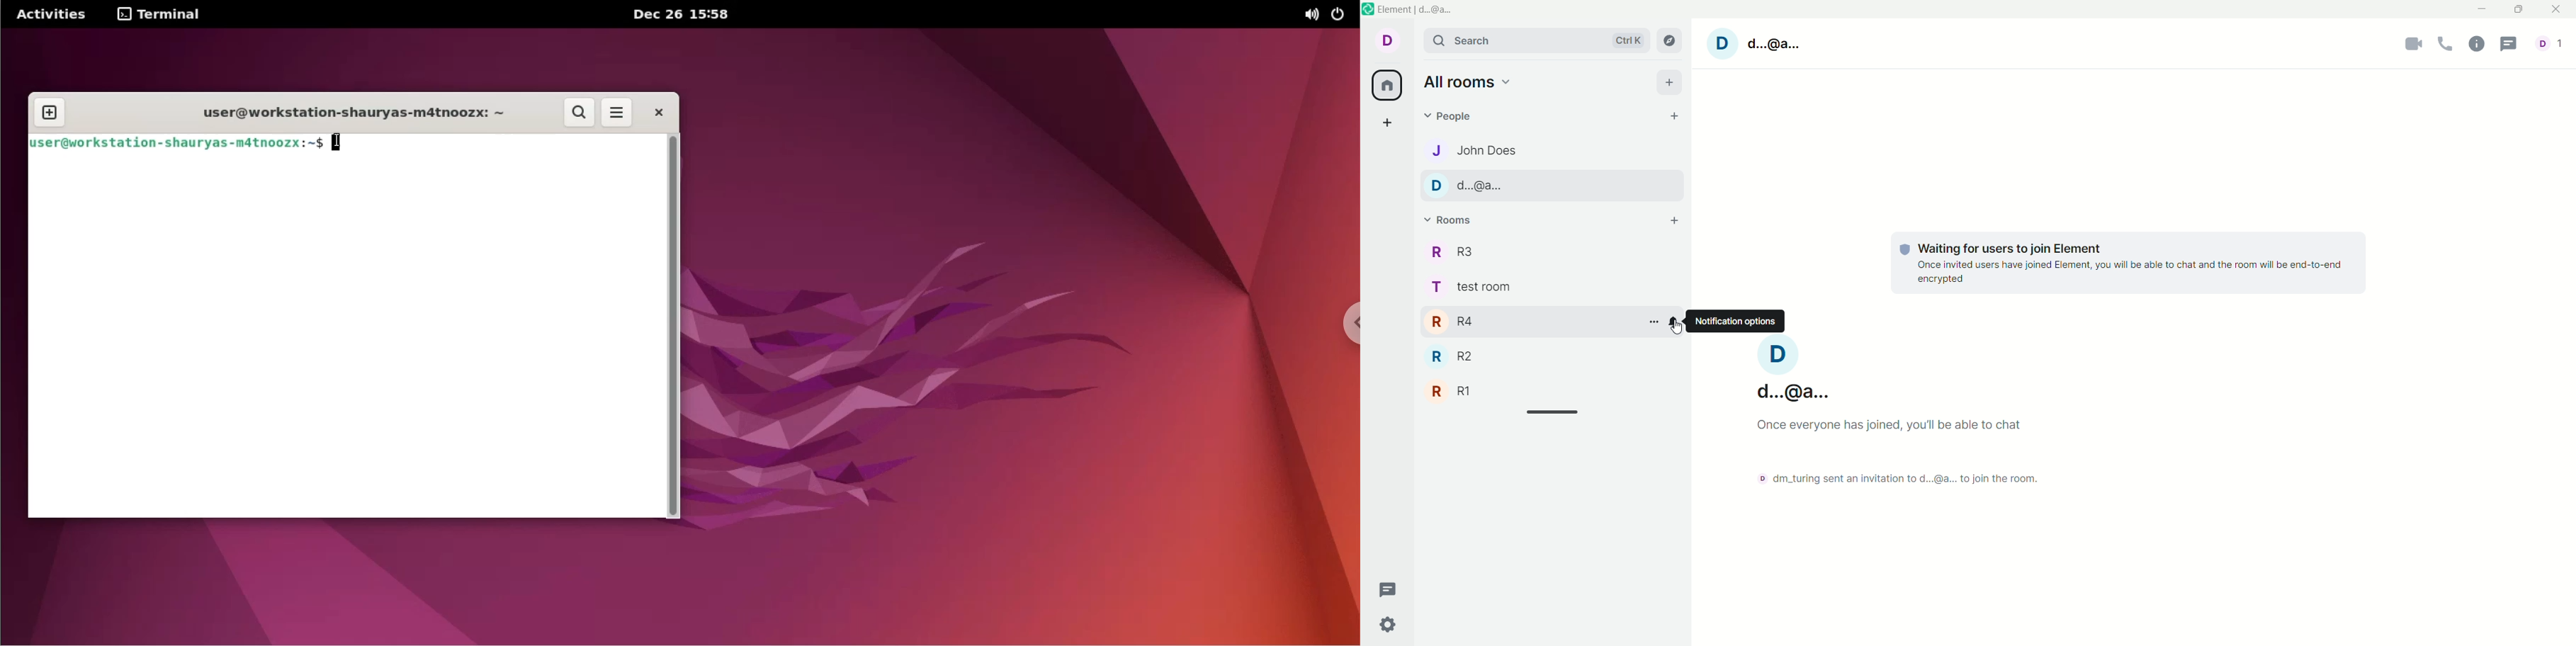 The width and height of the screenshot is (2576, 672). What do you see at coordinates (1905, 250) in the screenshot?
I see `Protection shield logo` at bounding box center [1905, 250].